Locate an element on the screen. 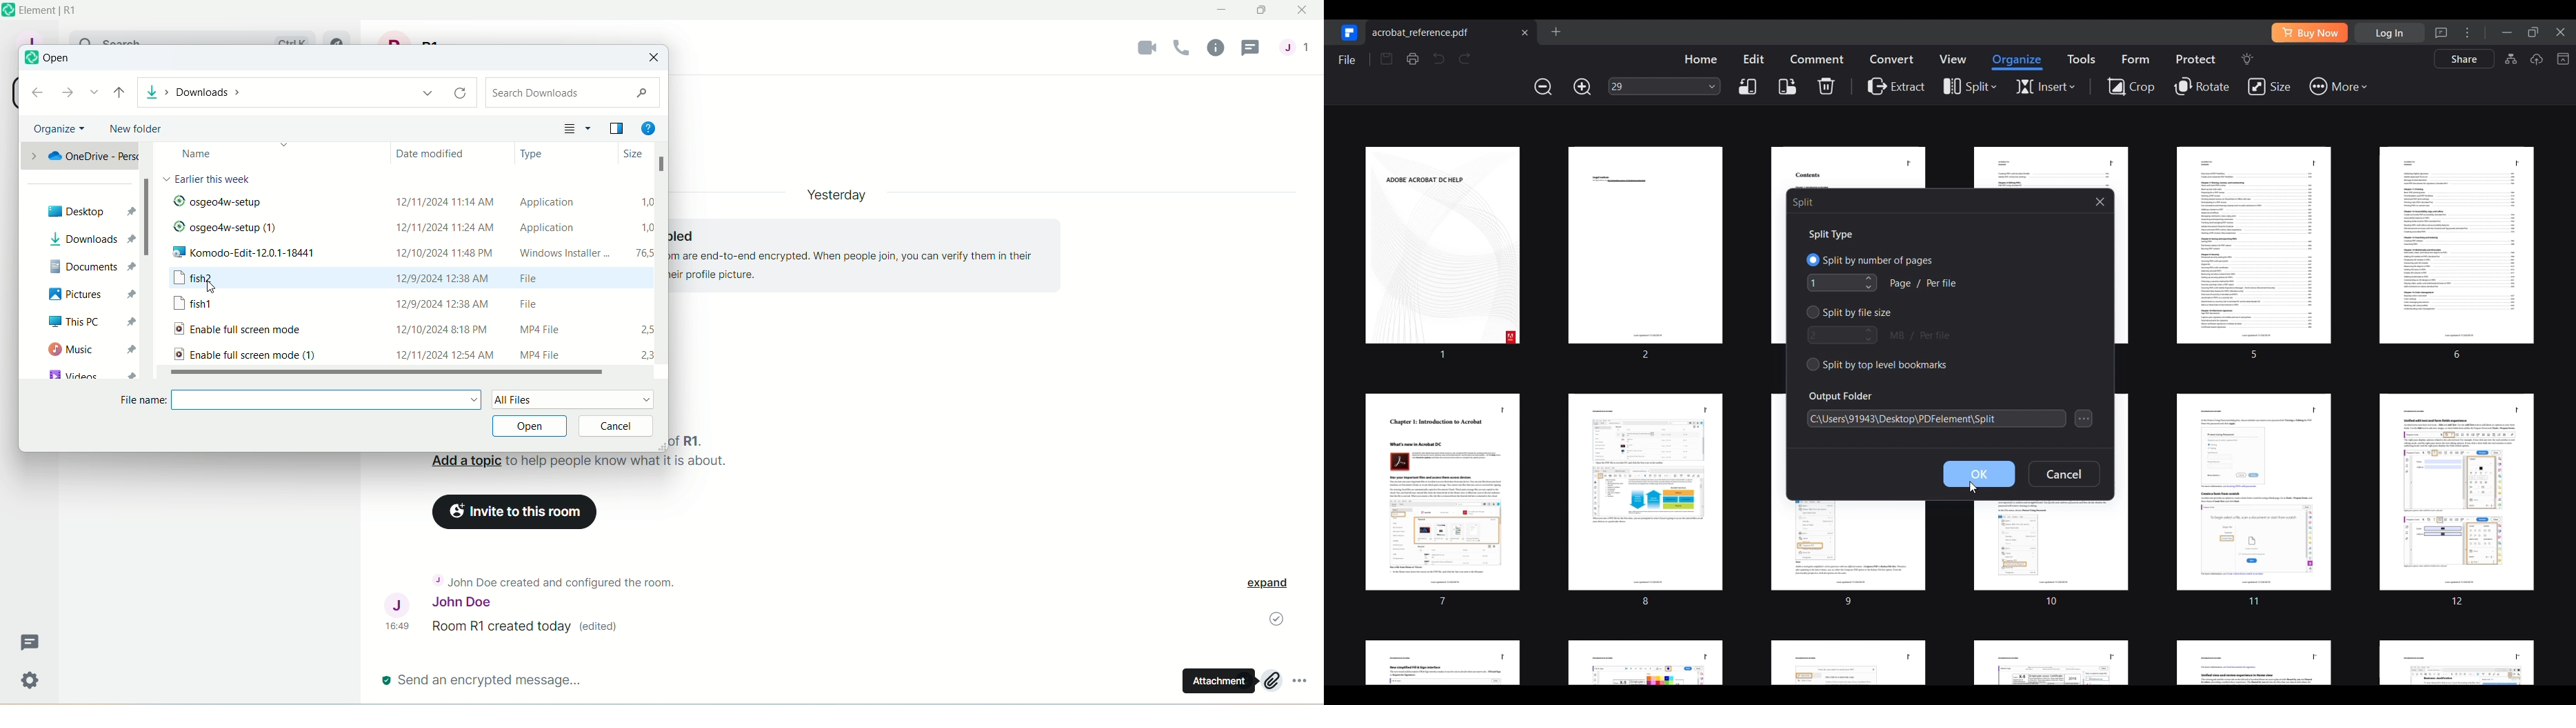  vertical scroll bar is located at coordinates (150, 263).